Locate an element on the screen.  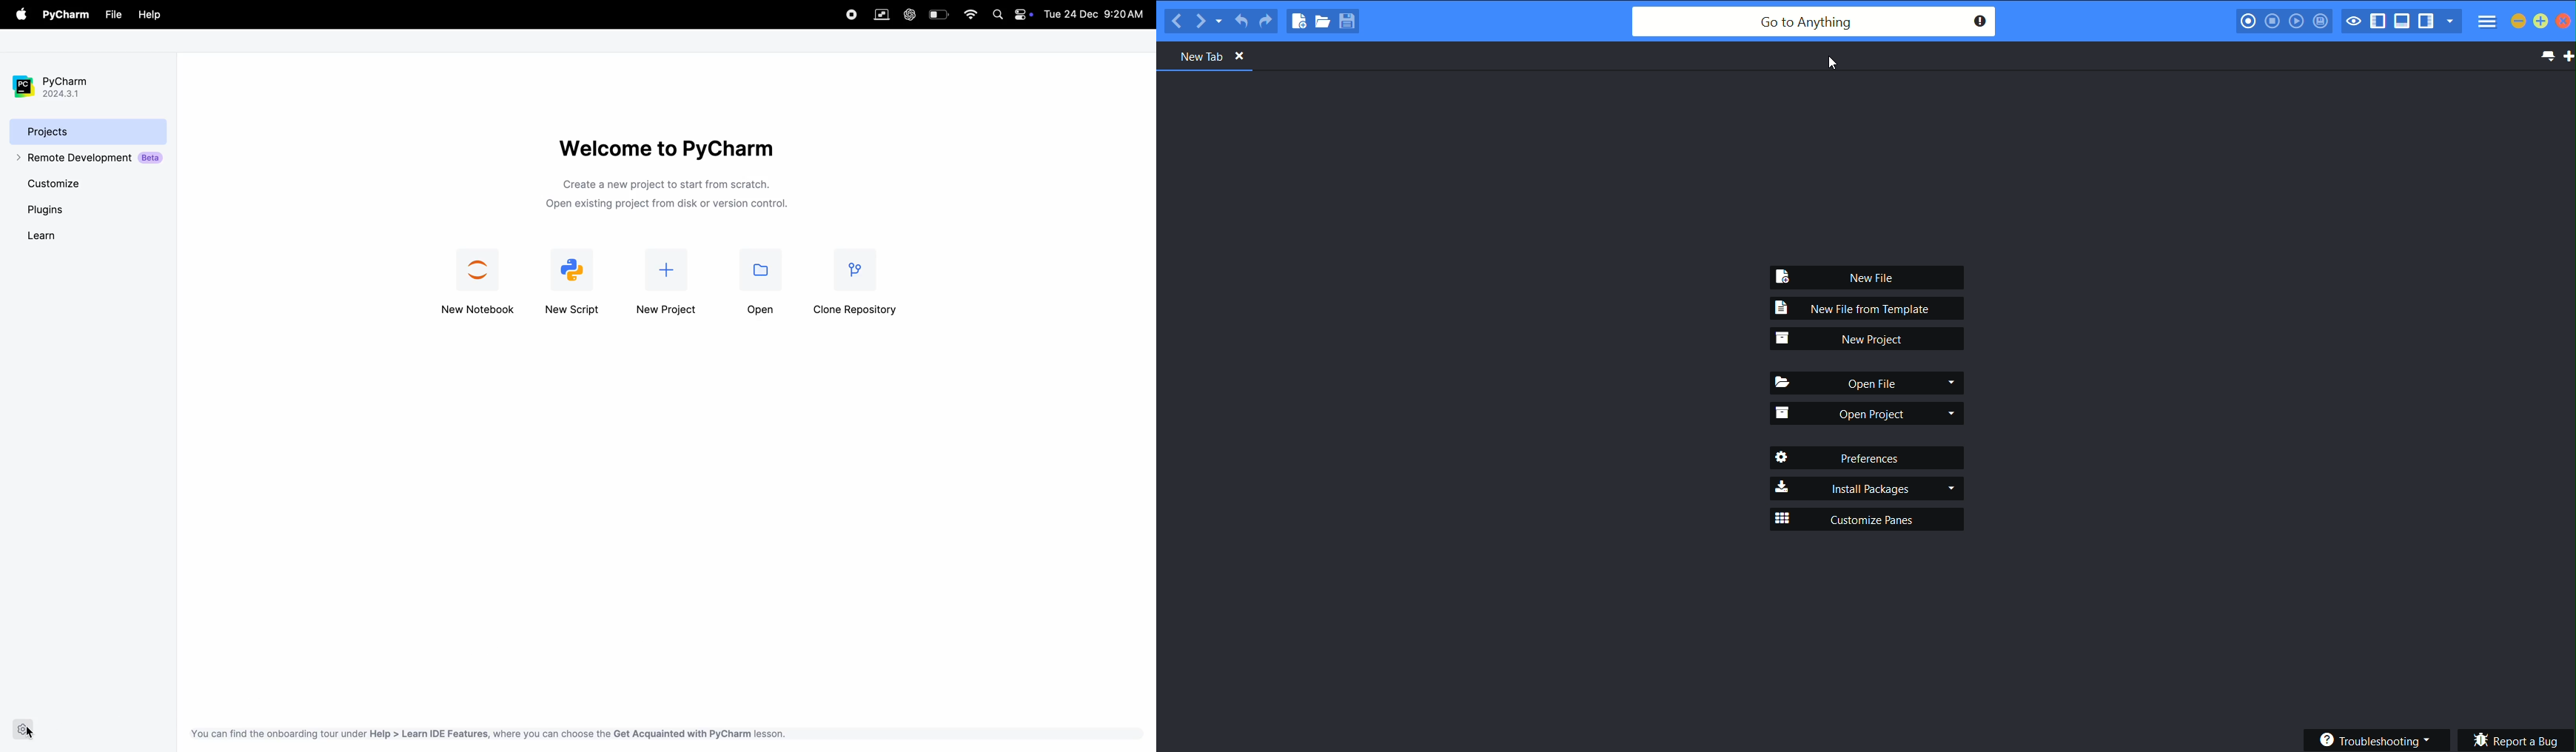
go forward is located at coordinates (1201, 21).